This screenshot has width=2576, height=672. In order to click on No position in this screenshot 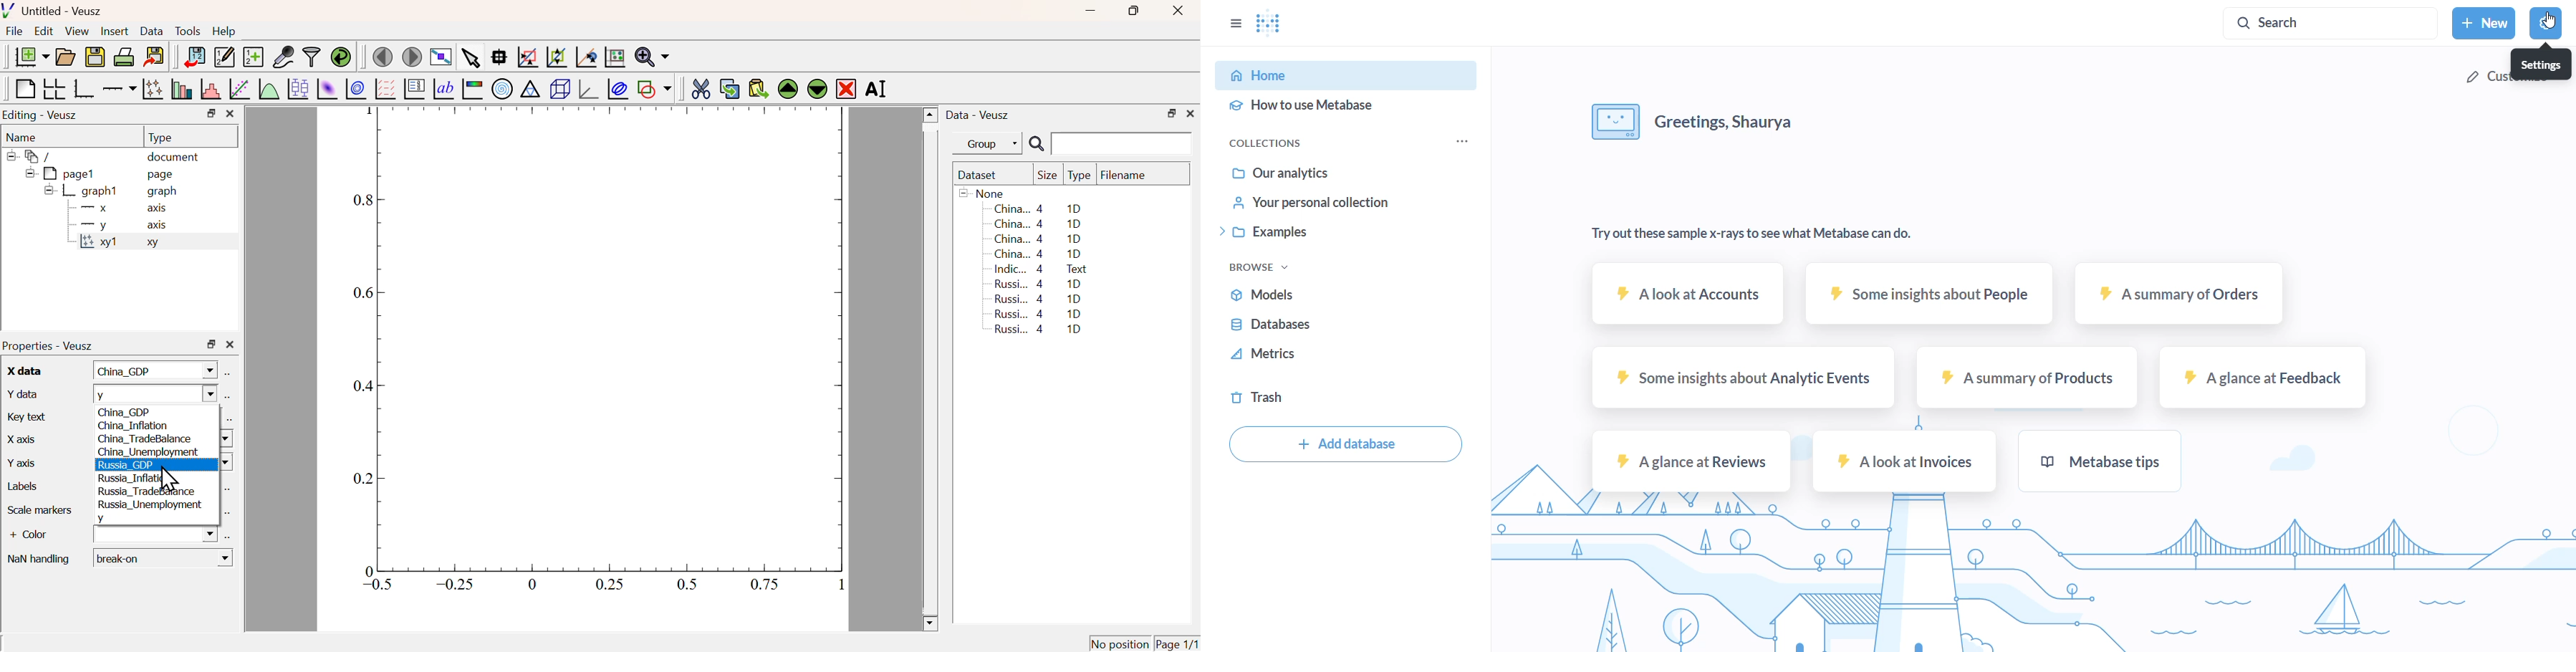, I will do `click(1120, 642)`.